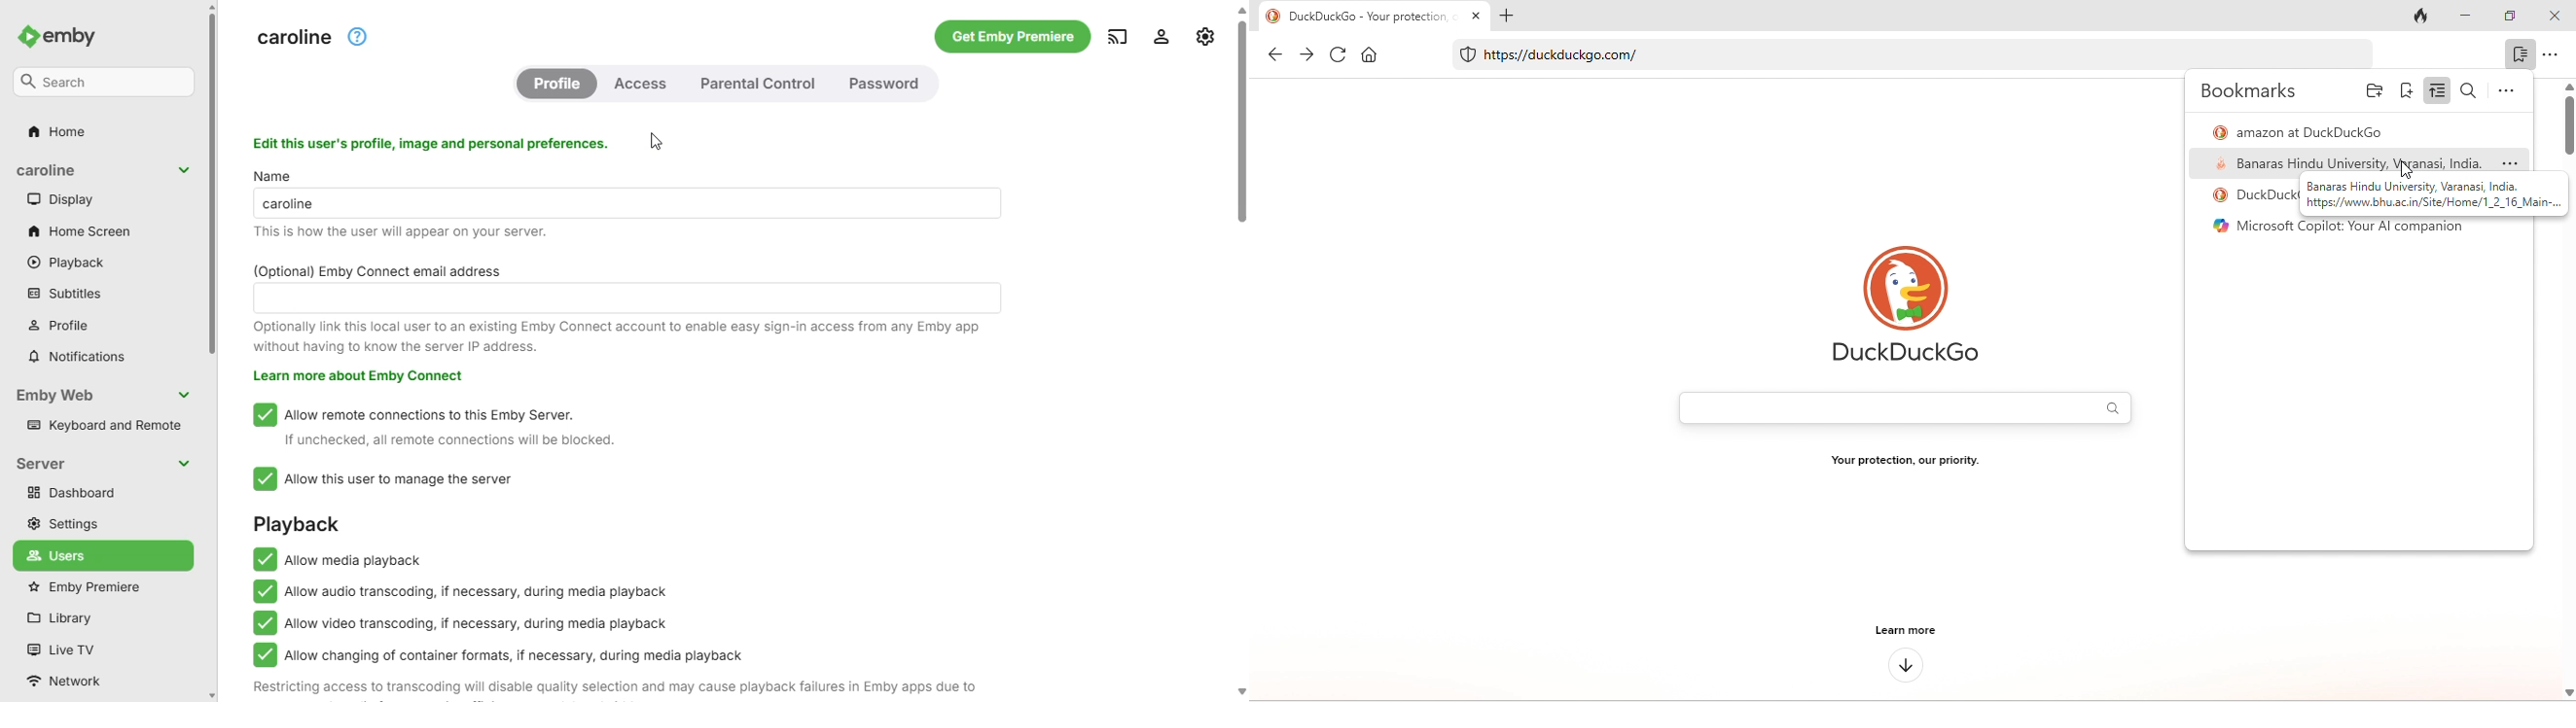  Describe the element at coordinates (1241, 350) in the screenshot. I see `vertical scroll bar` at that location.